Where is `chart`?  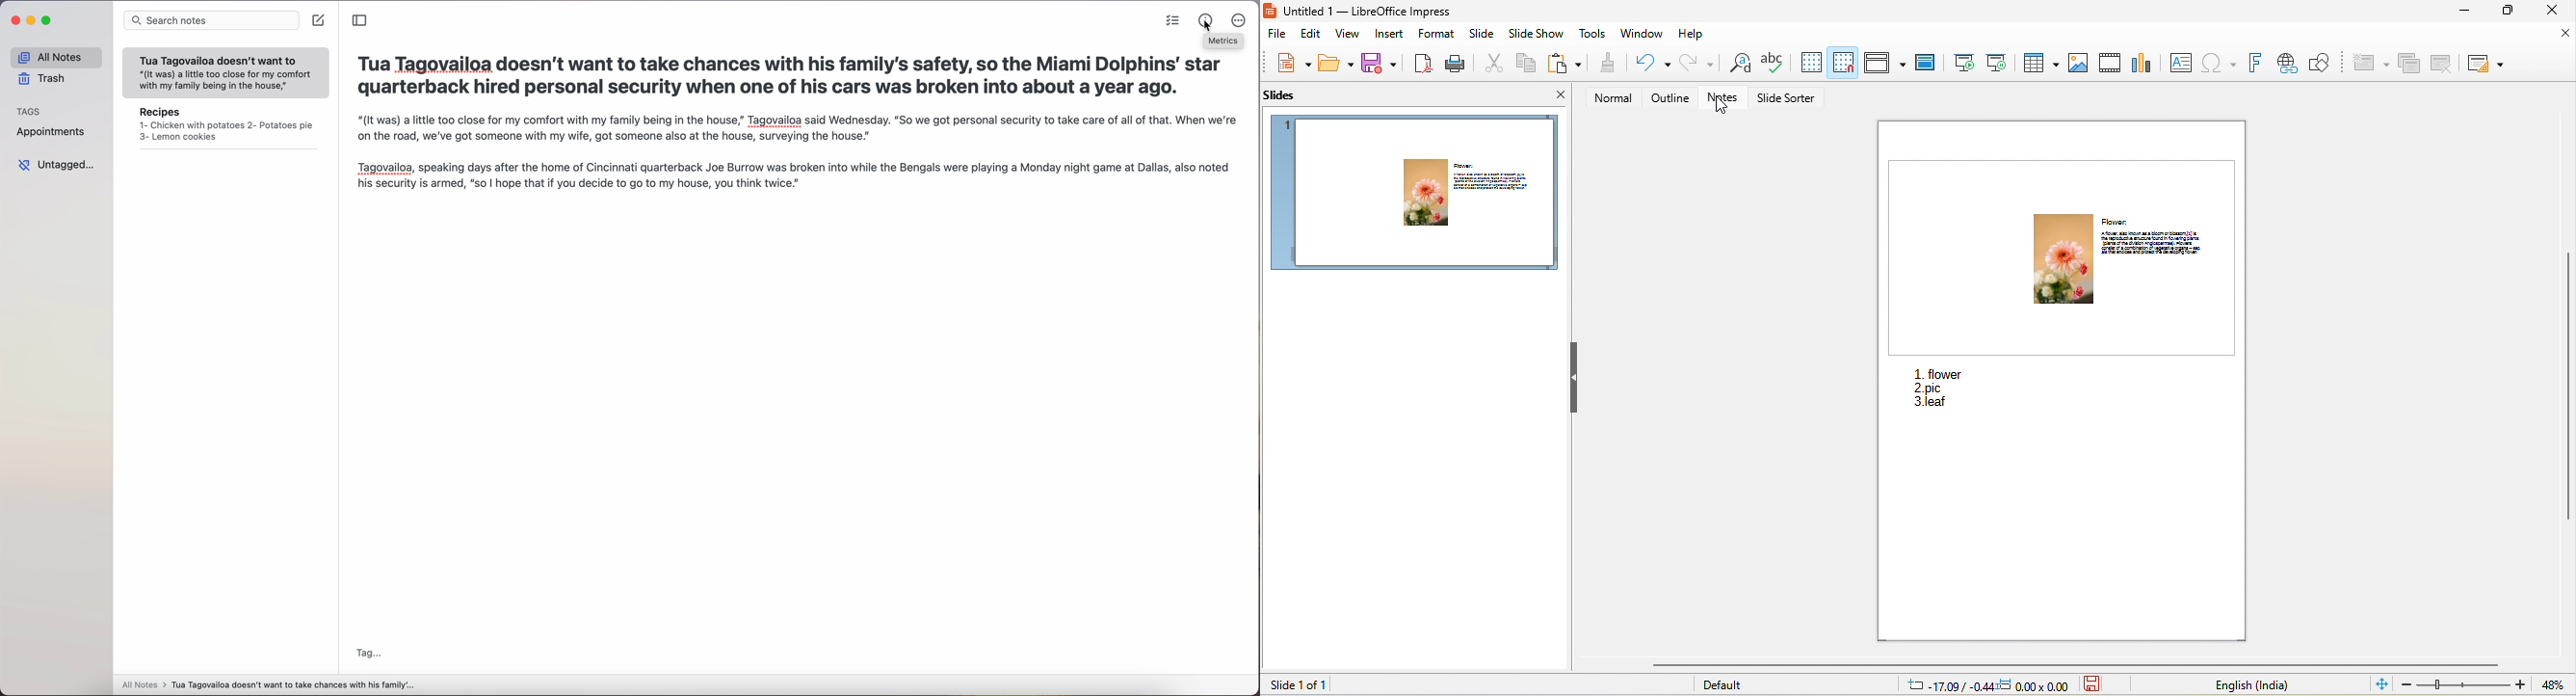 chart is located at coordinates (2139, 62).